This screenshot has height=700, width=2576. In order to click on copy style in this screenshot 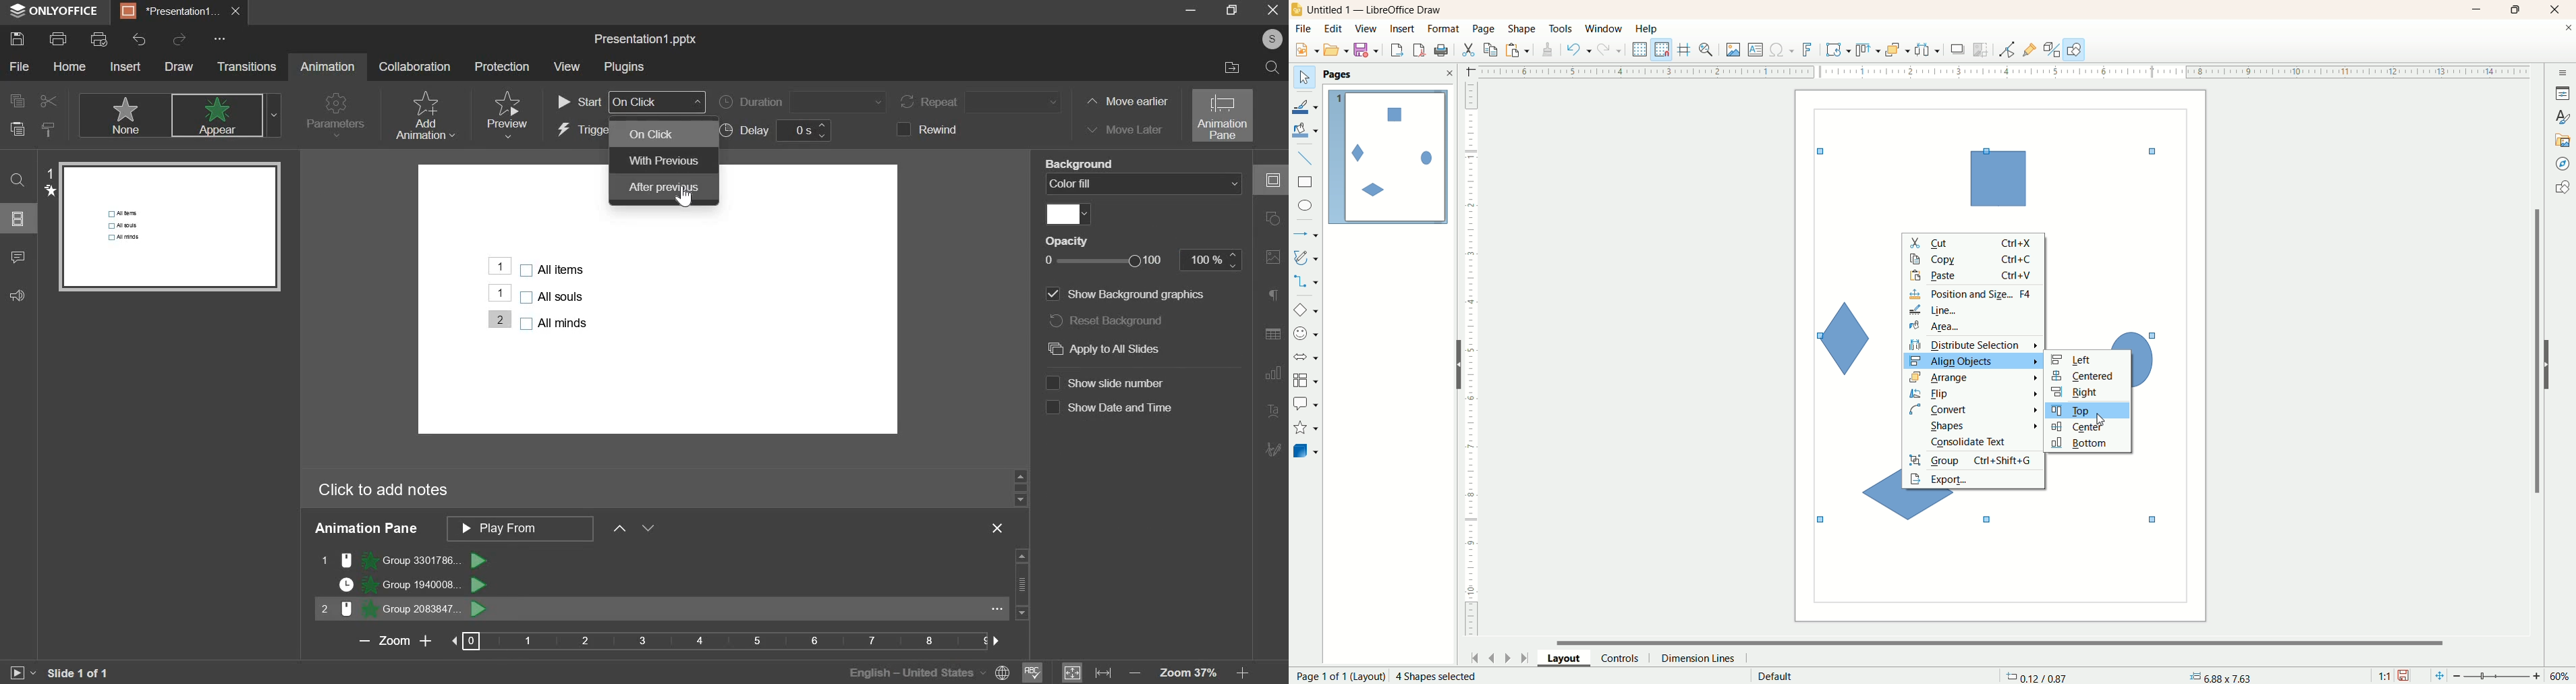, I will do `click(50, 129)`.